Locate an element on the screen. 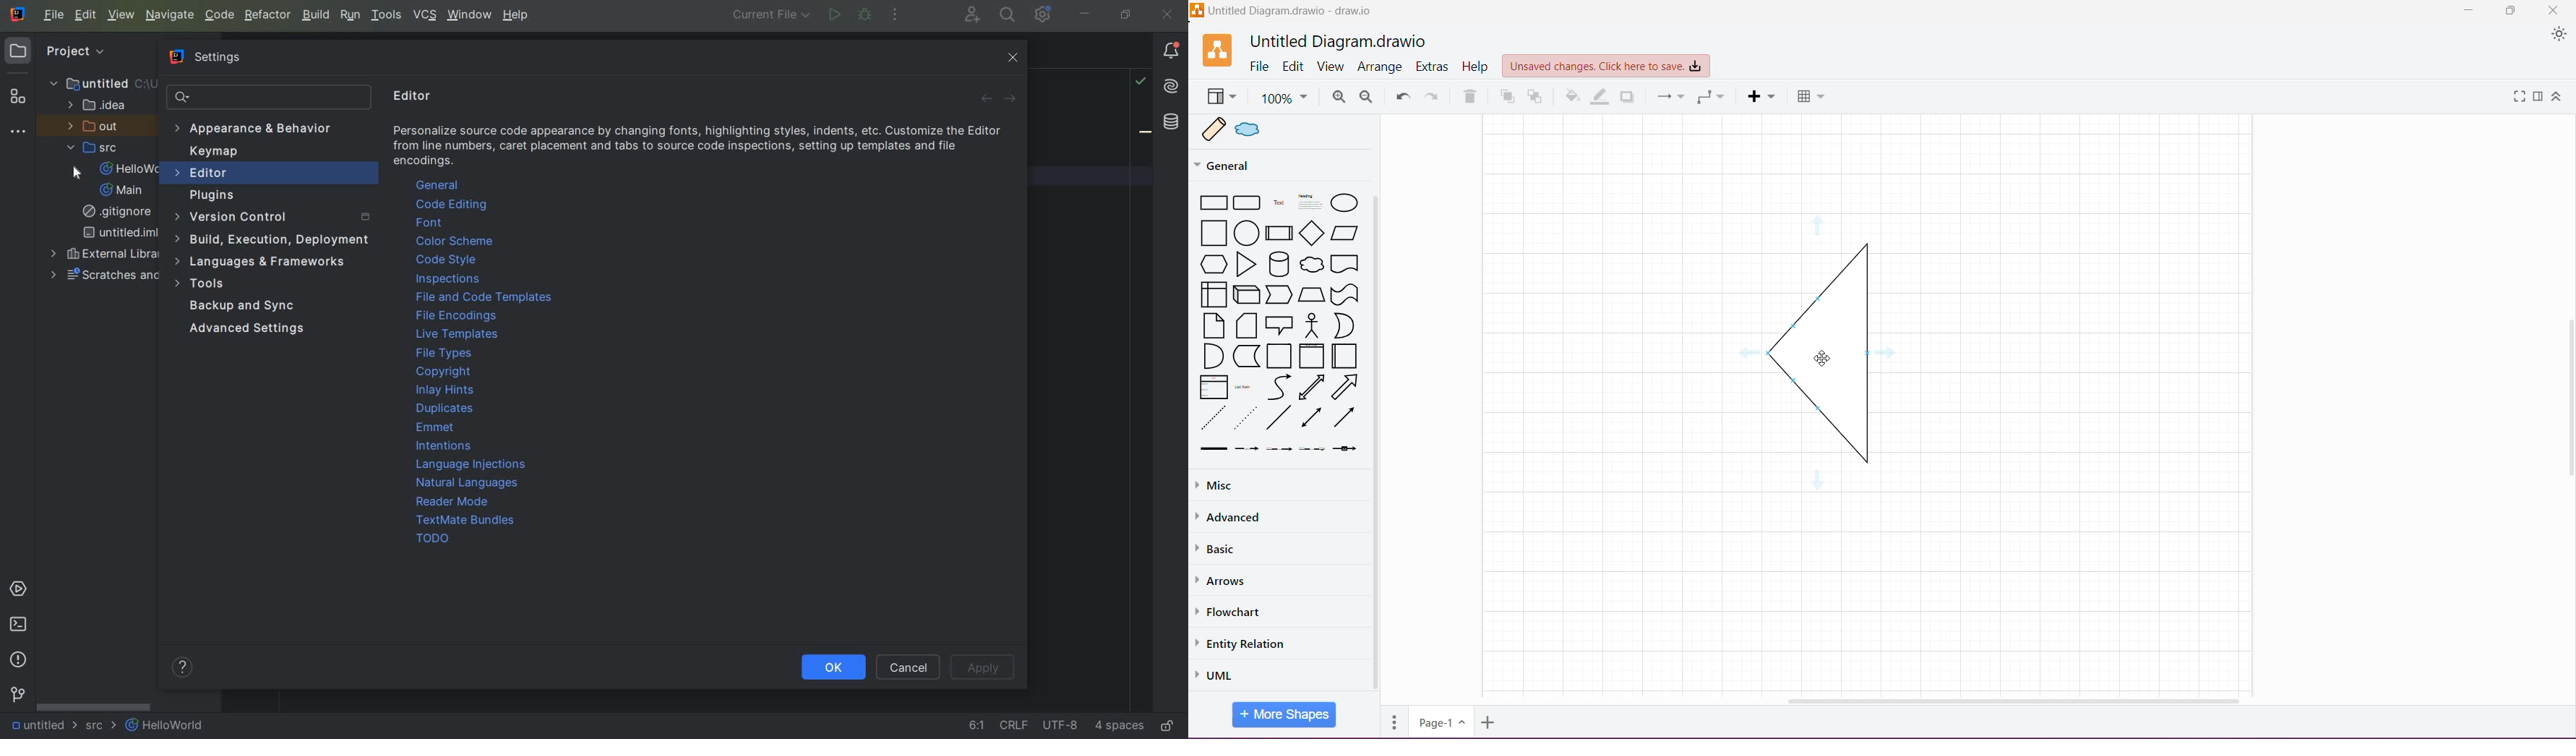 The image size is (2576, 756). Misc is located at coordinates (1253, 486).